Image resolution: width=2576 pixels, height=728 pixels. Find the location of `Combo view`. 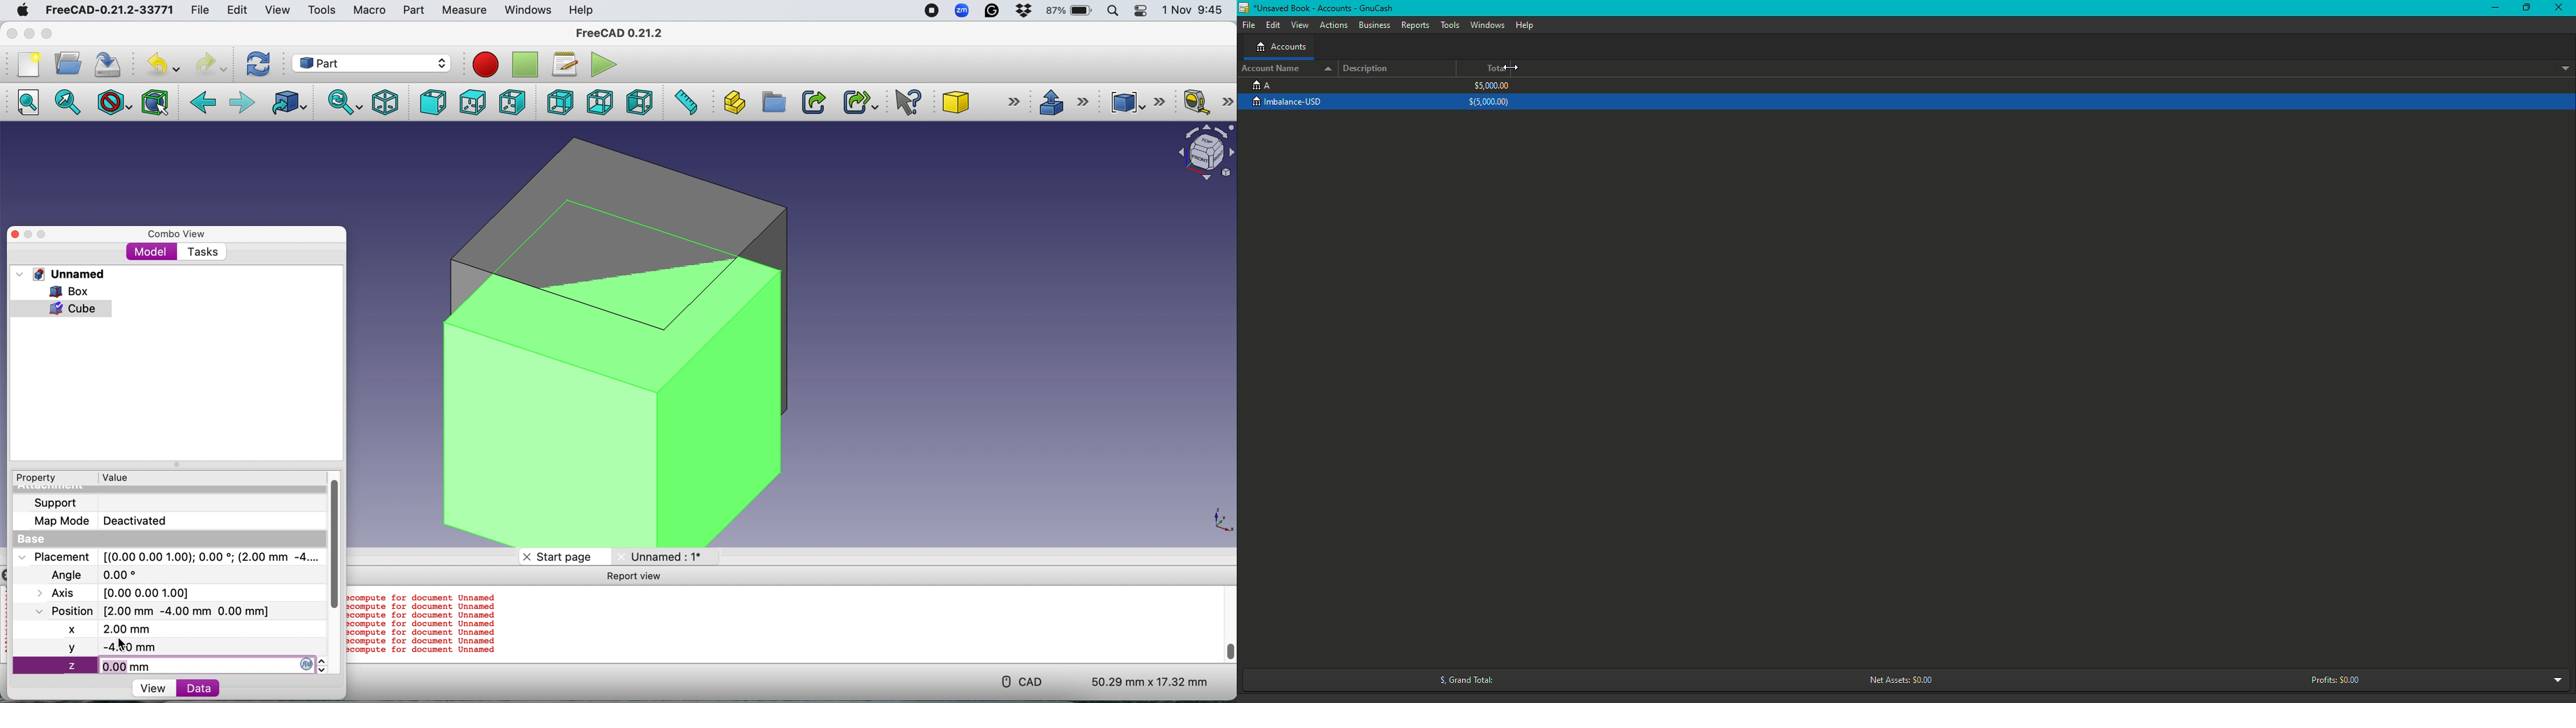

Combo view is located at coordinates (177, 234).